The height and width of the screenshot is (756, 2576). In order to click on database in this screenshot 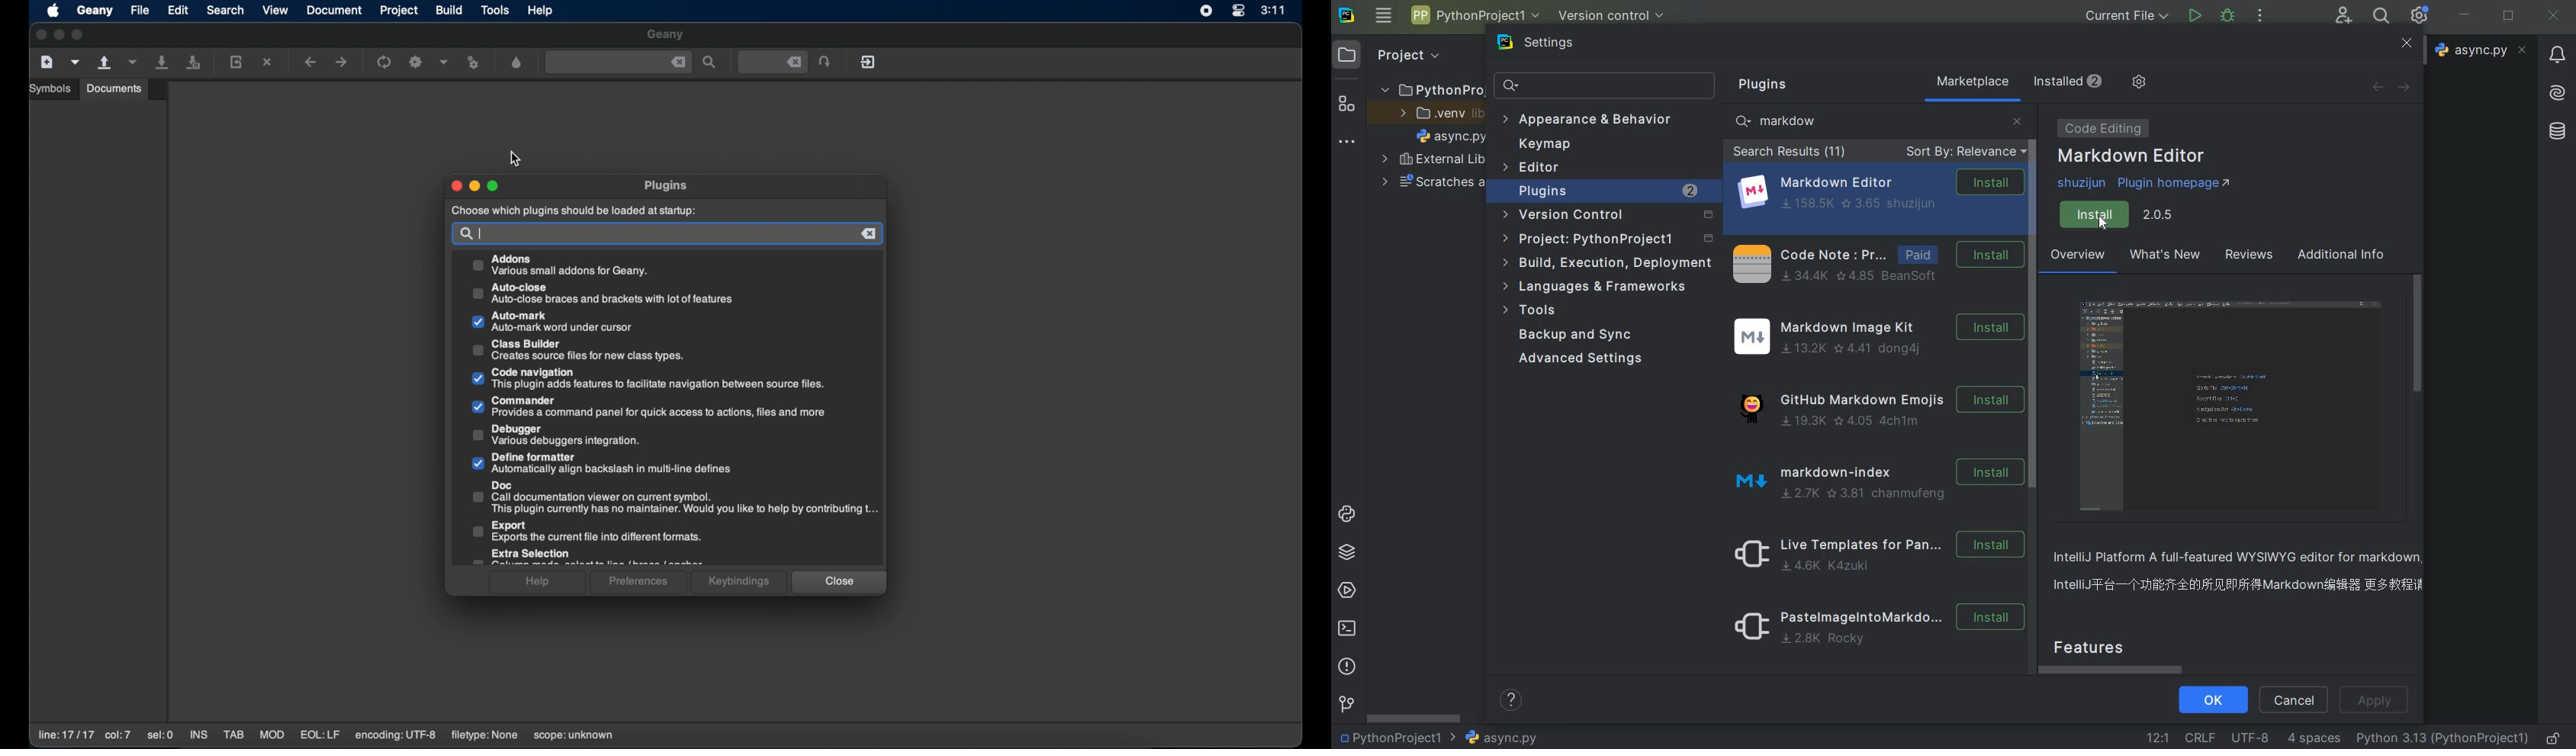, I will do `click(2556, 132)`.